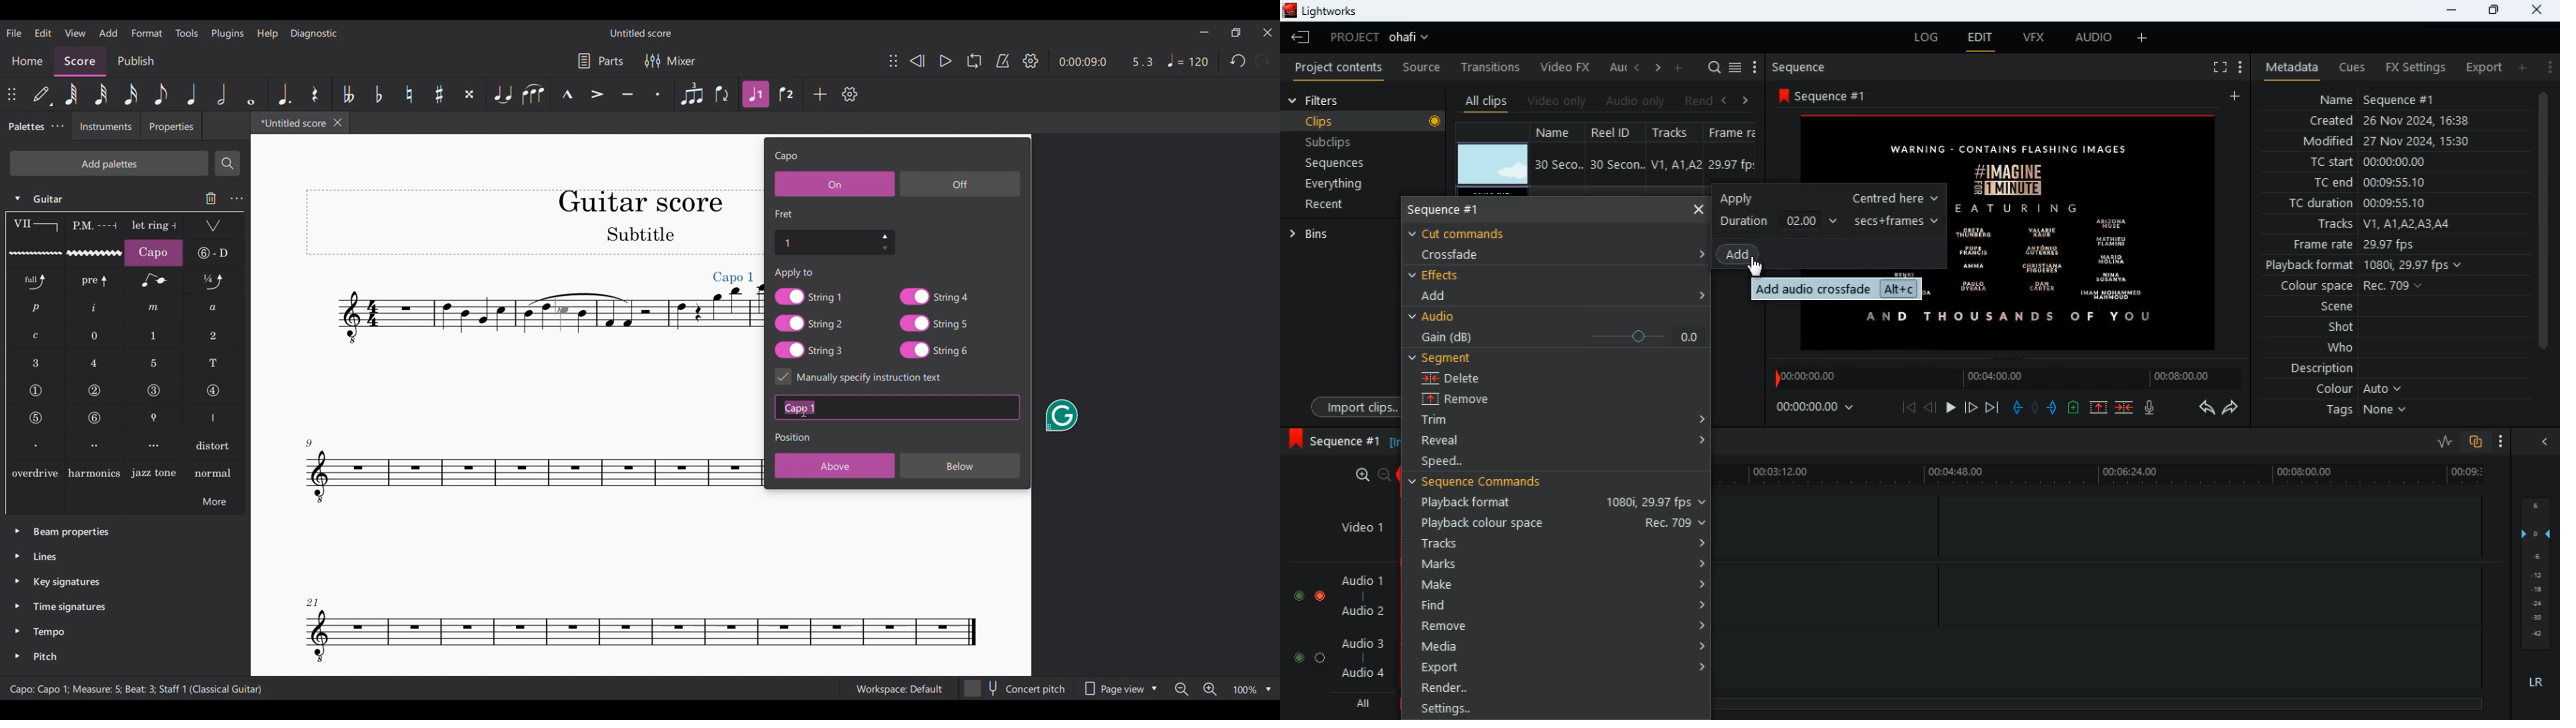 The height and width of the screenshot is (728, 2576). I want to click on apply, so click(1828, 198).